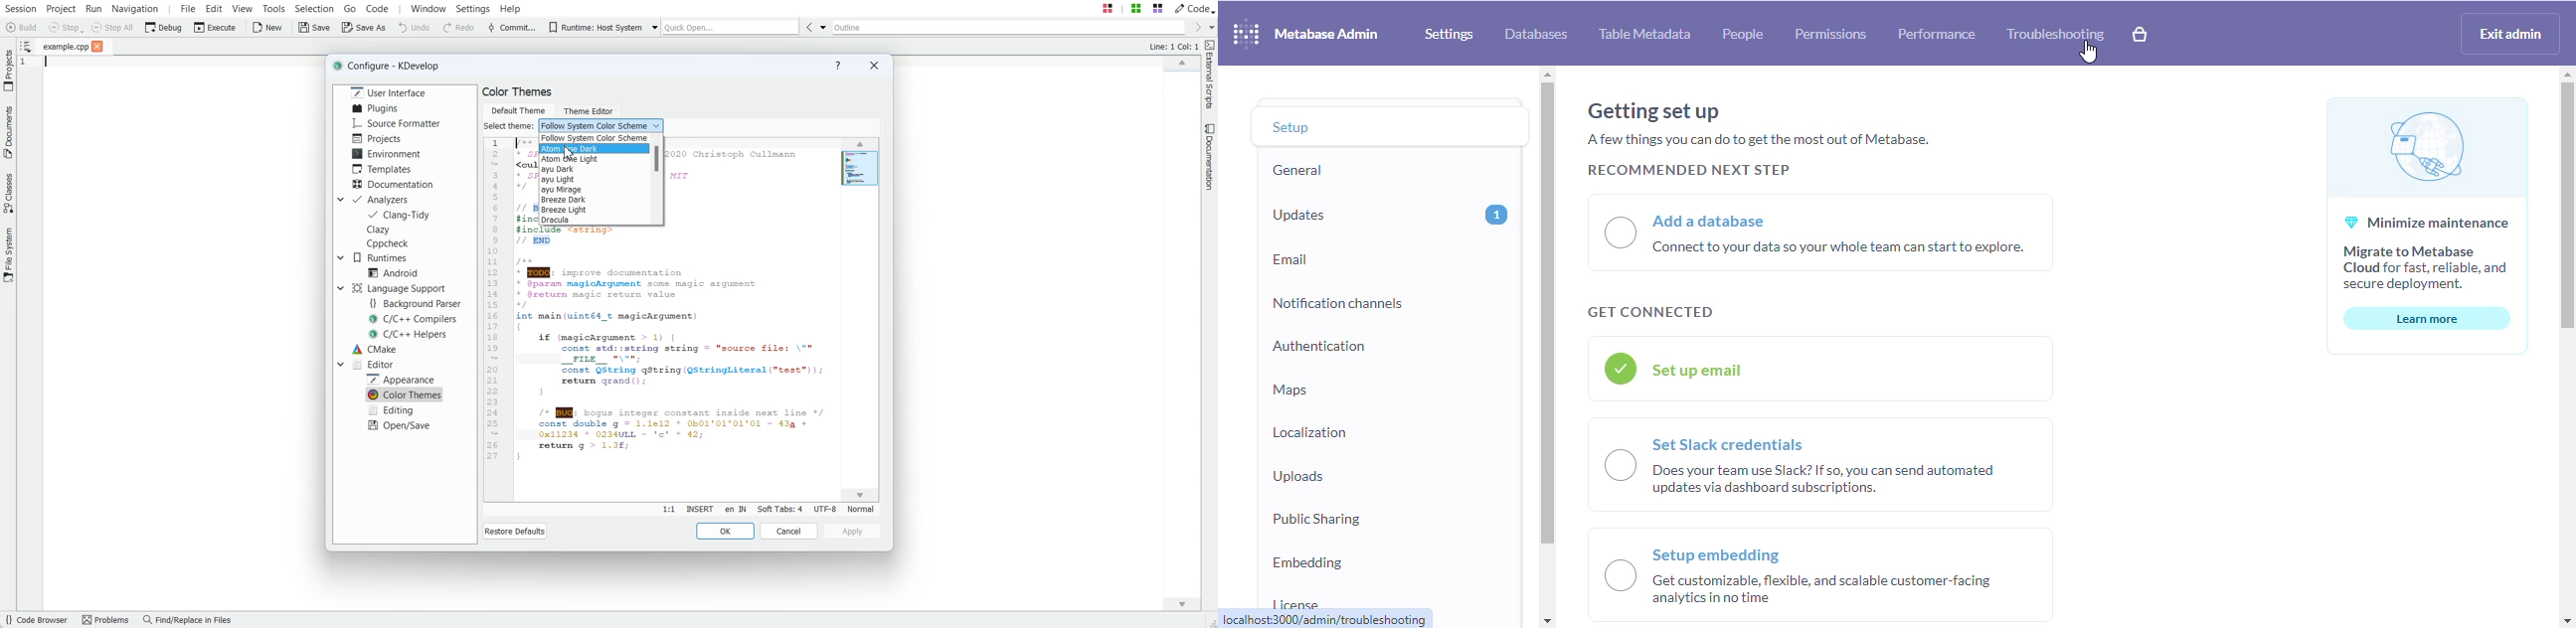 This screenshot has height=644, width=2576. What do you see at coordinates (1296, 600) in the screenshot?
I see `license` at bounding box center [1296, 600].